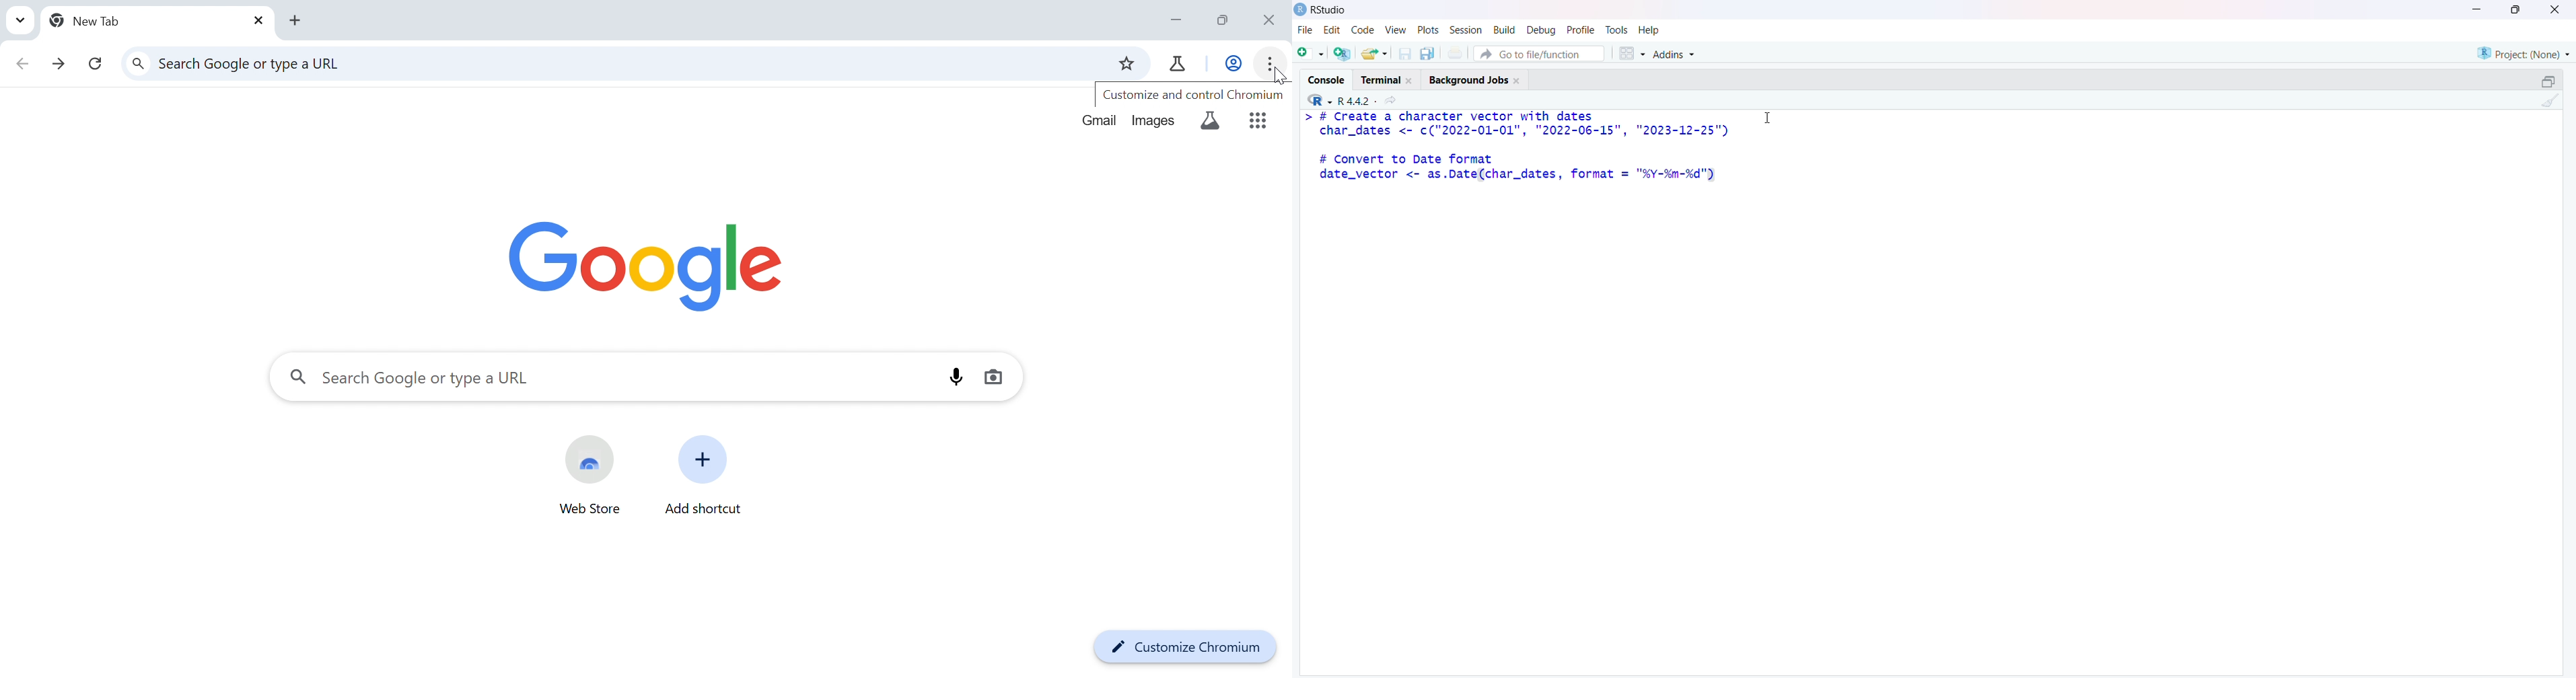 Image resolution: width=2576 pixels, height=700 pixels. I want to click on Console, so click(1327, 78).